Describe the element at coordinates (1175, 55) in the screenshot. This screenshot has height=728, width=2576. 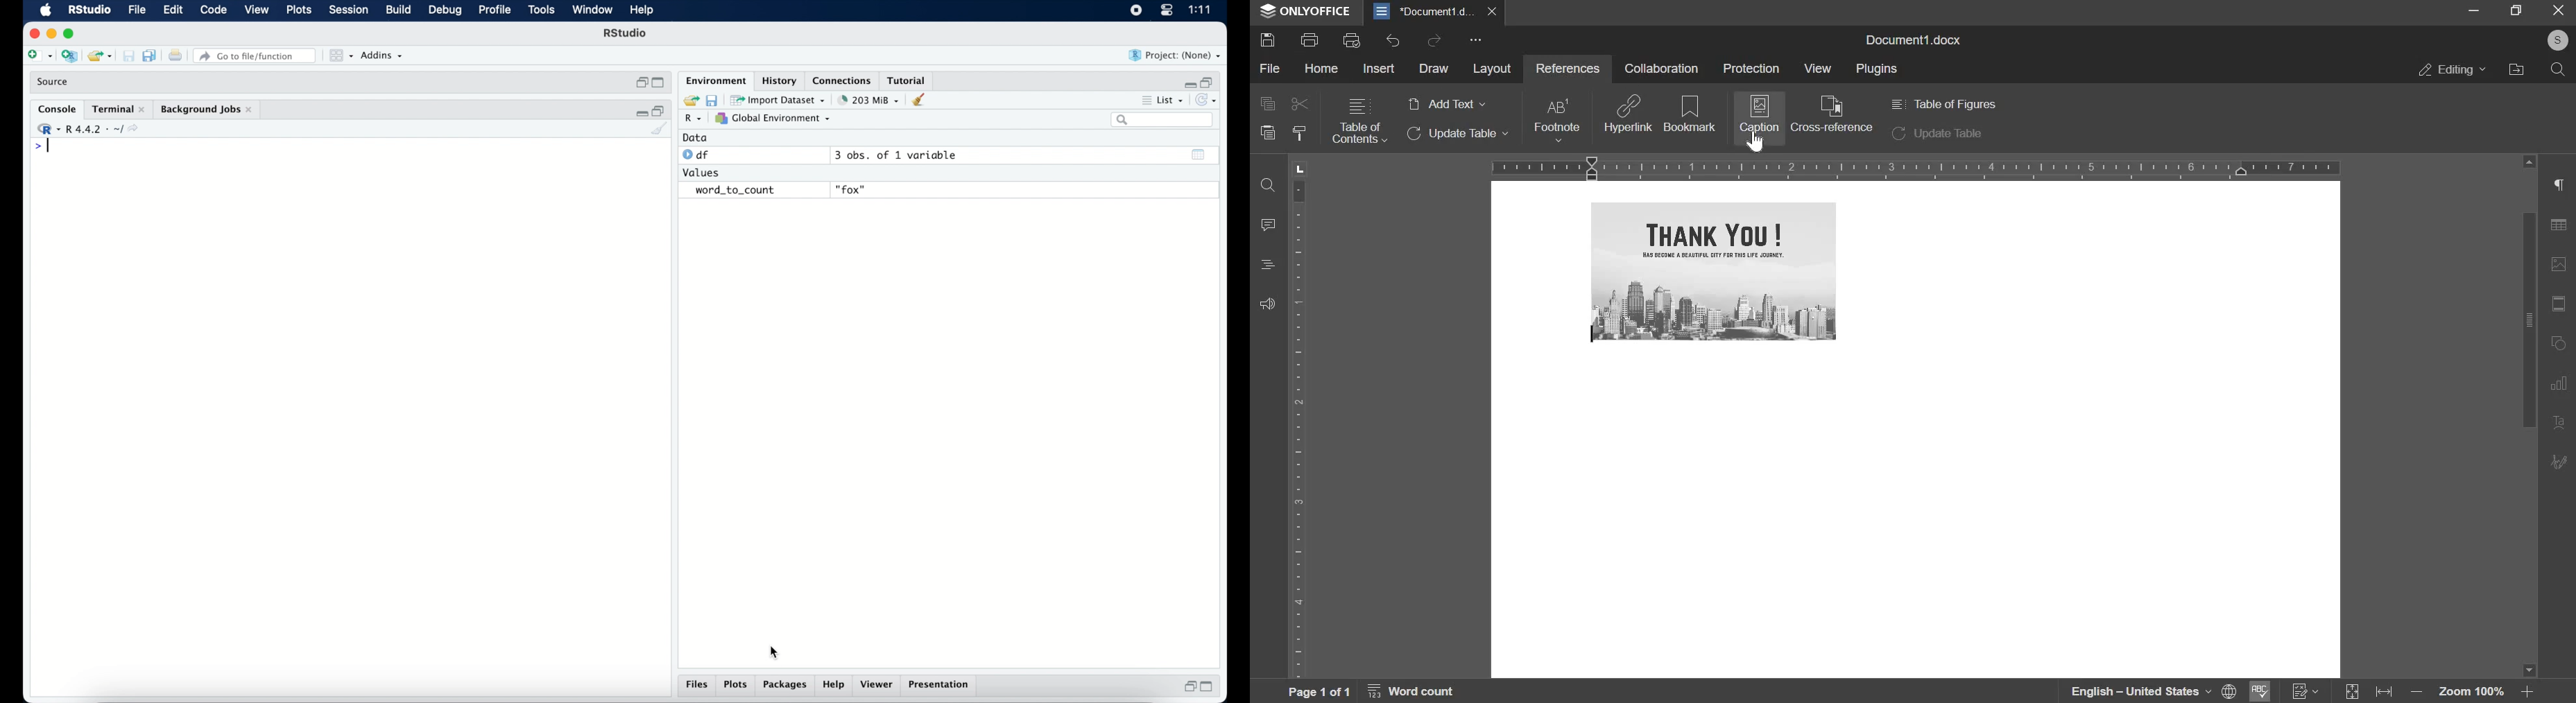
I see `project (none)` at that location.